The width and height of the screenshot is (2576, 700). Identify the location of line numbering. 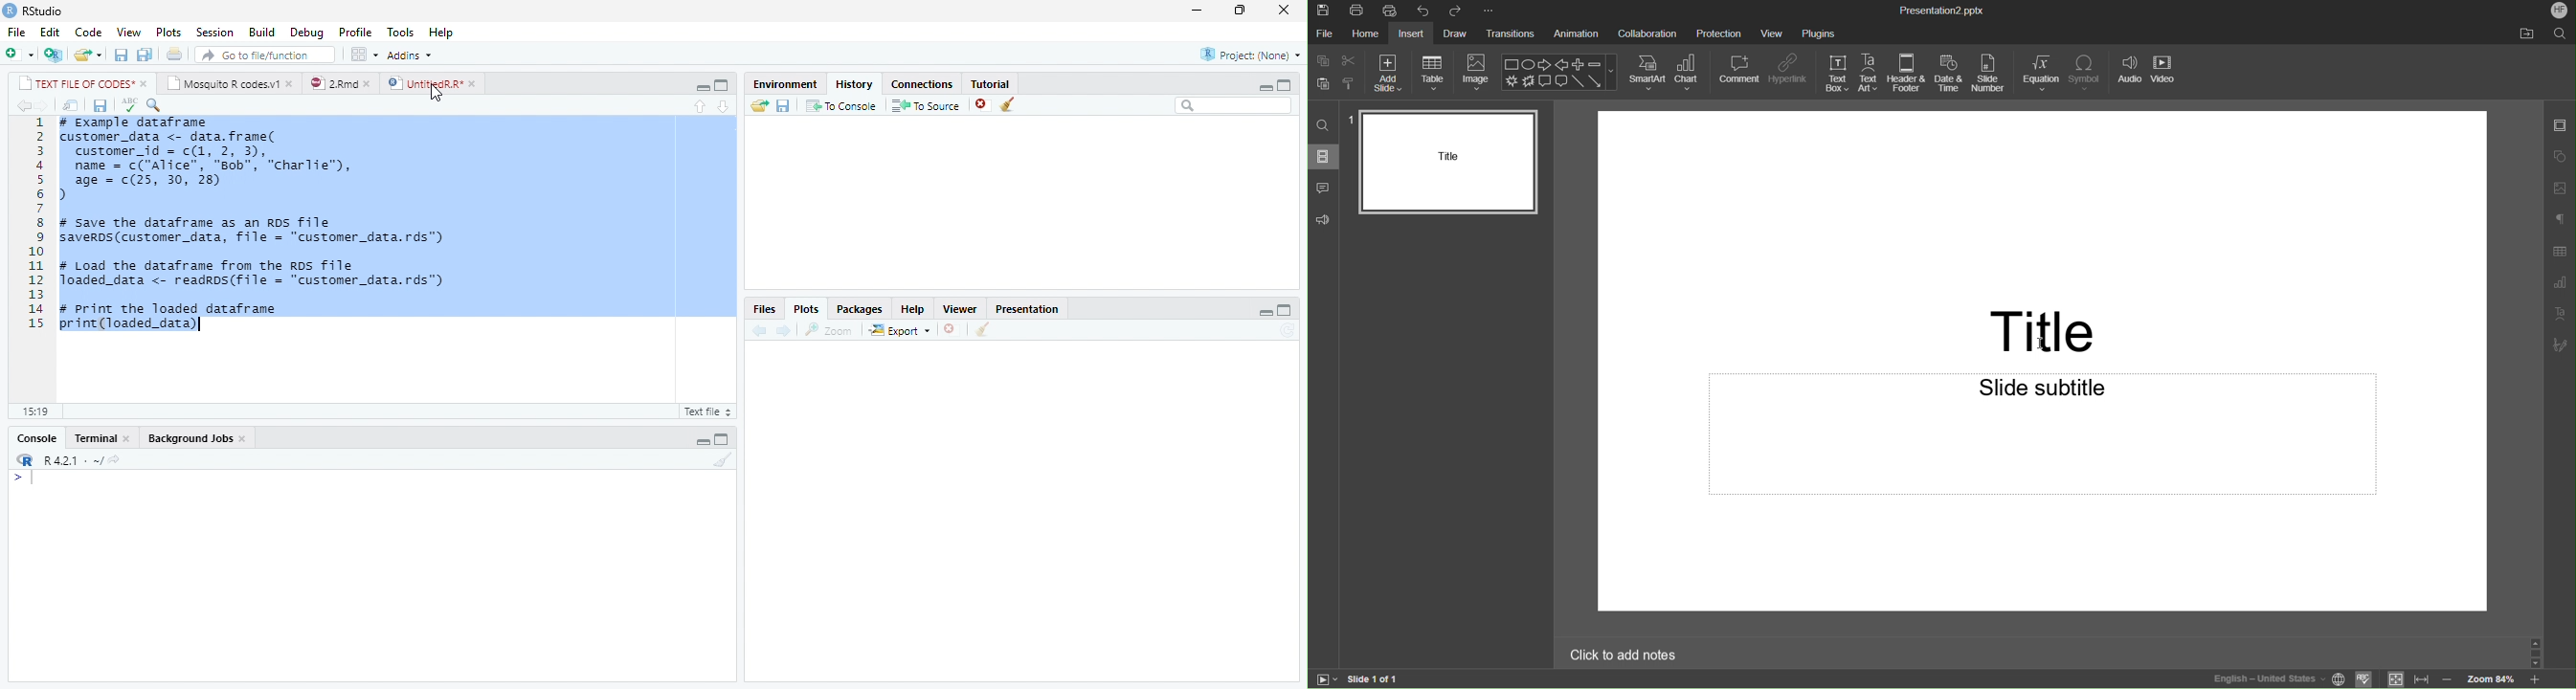
(36, 222).